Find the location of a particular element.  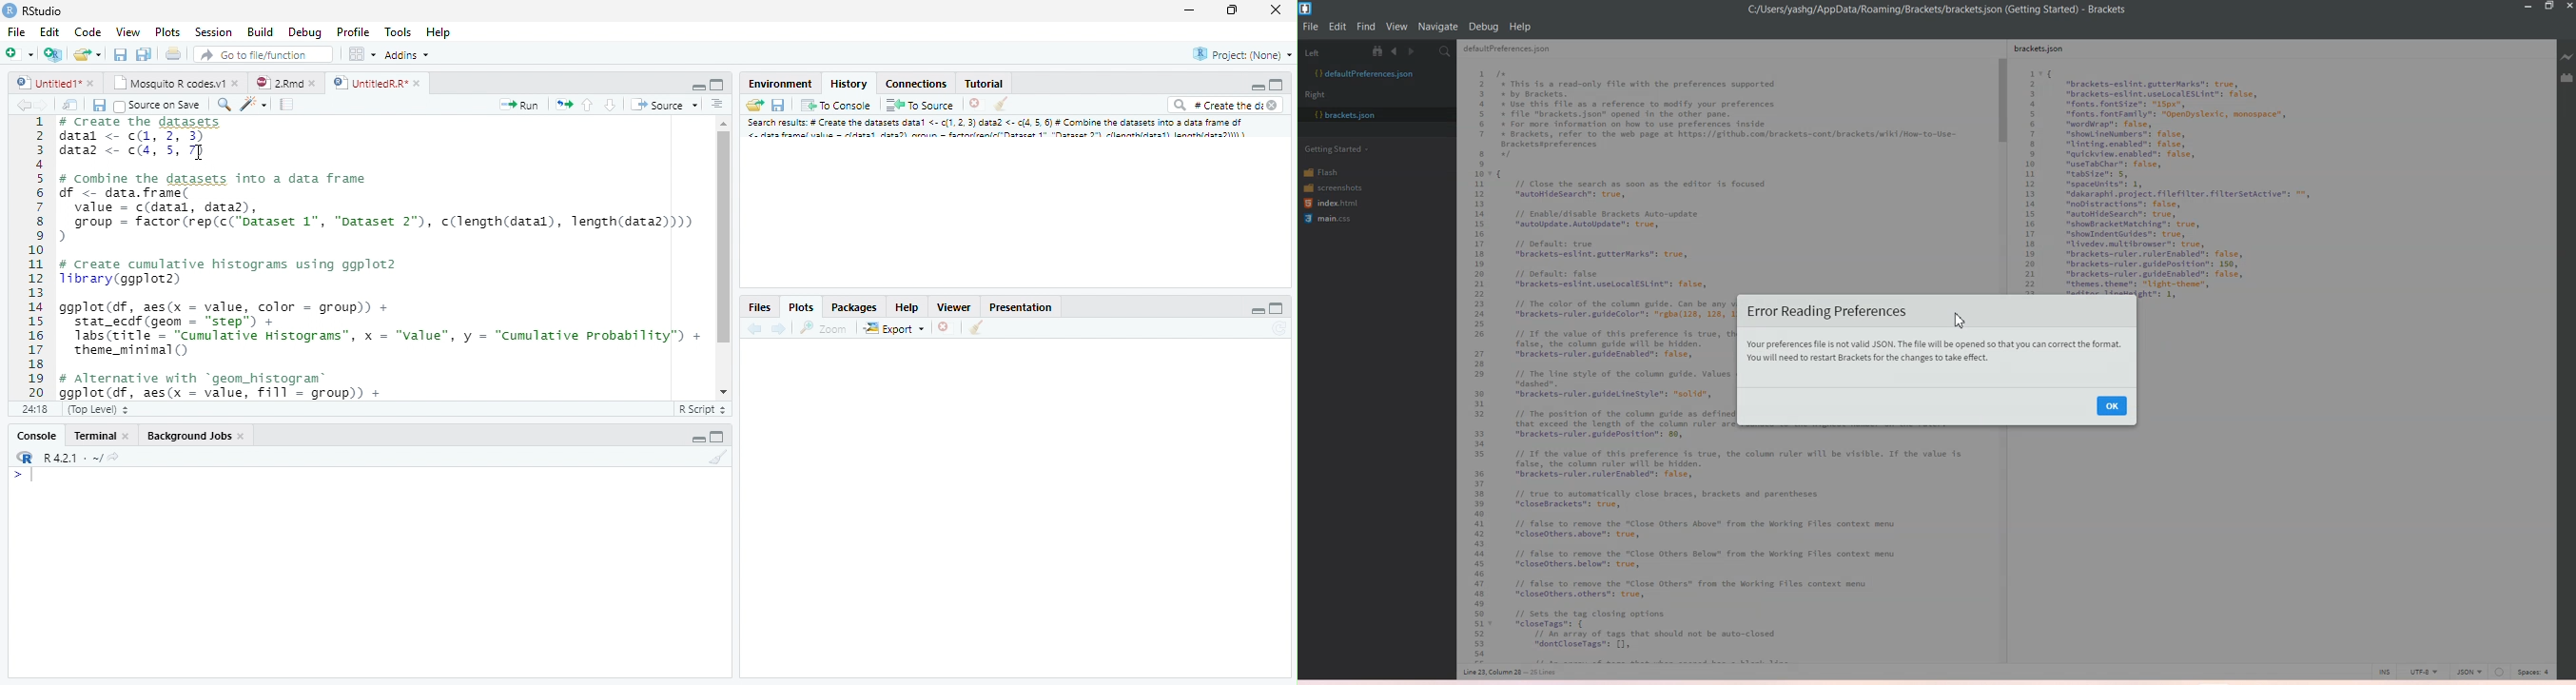

Go to the previous section is located at coordinates (589, 108).